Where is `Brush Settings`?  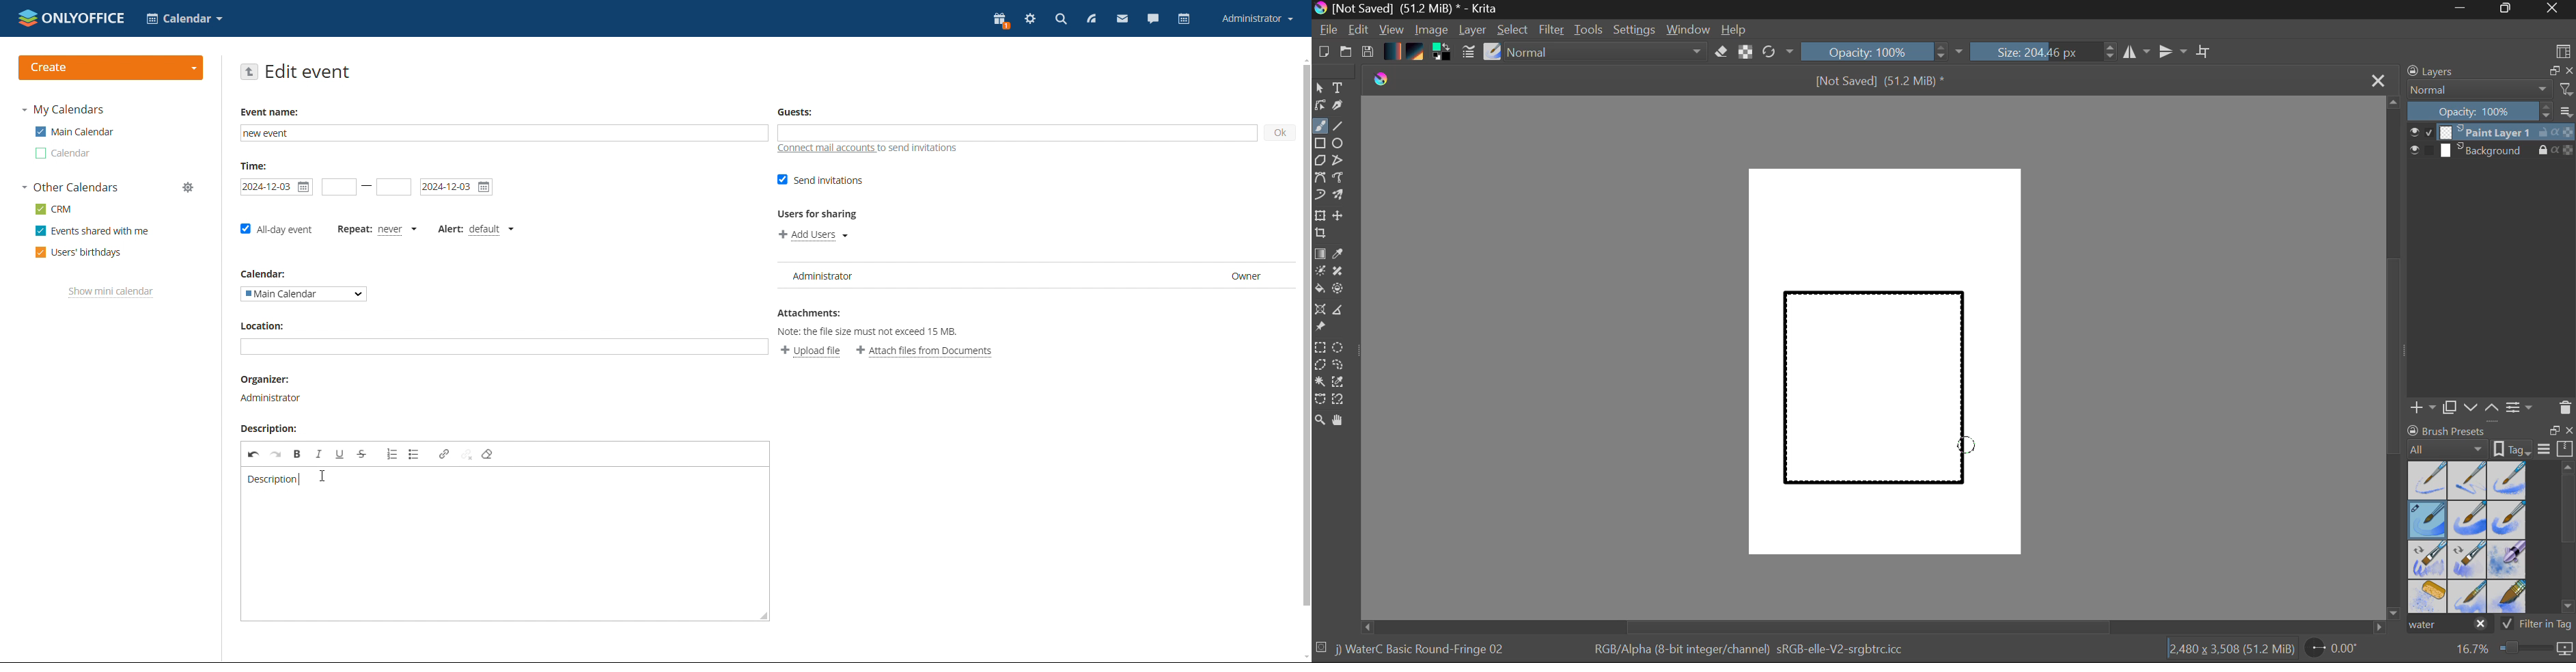 Brush Settings is located at coordinates (1467, 53).